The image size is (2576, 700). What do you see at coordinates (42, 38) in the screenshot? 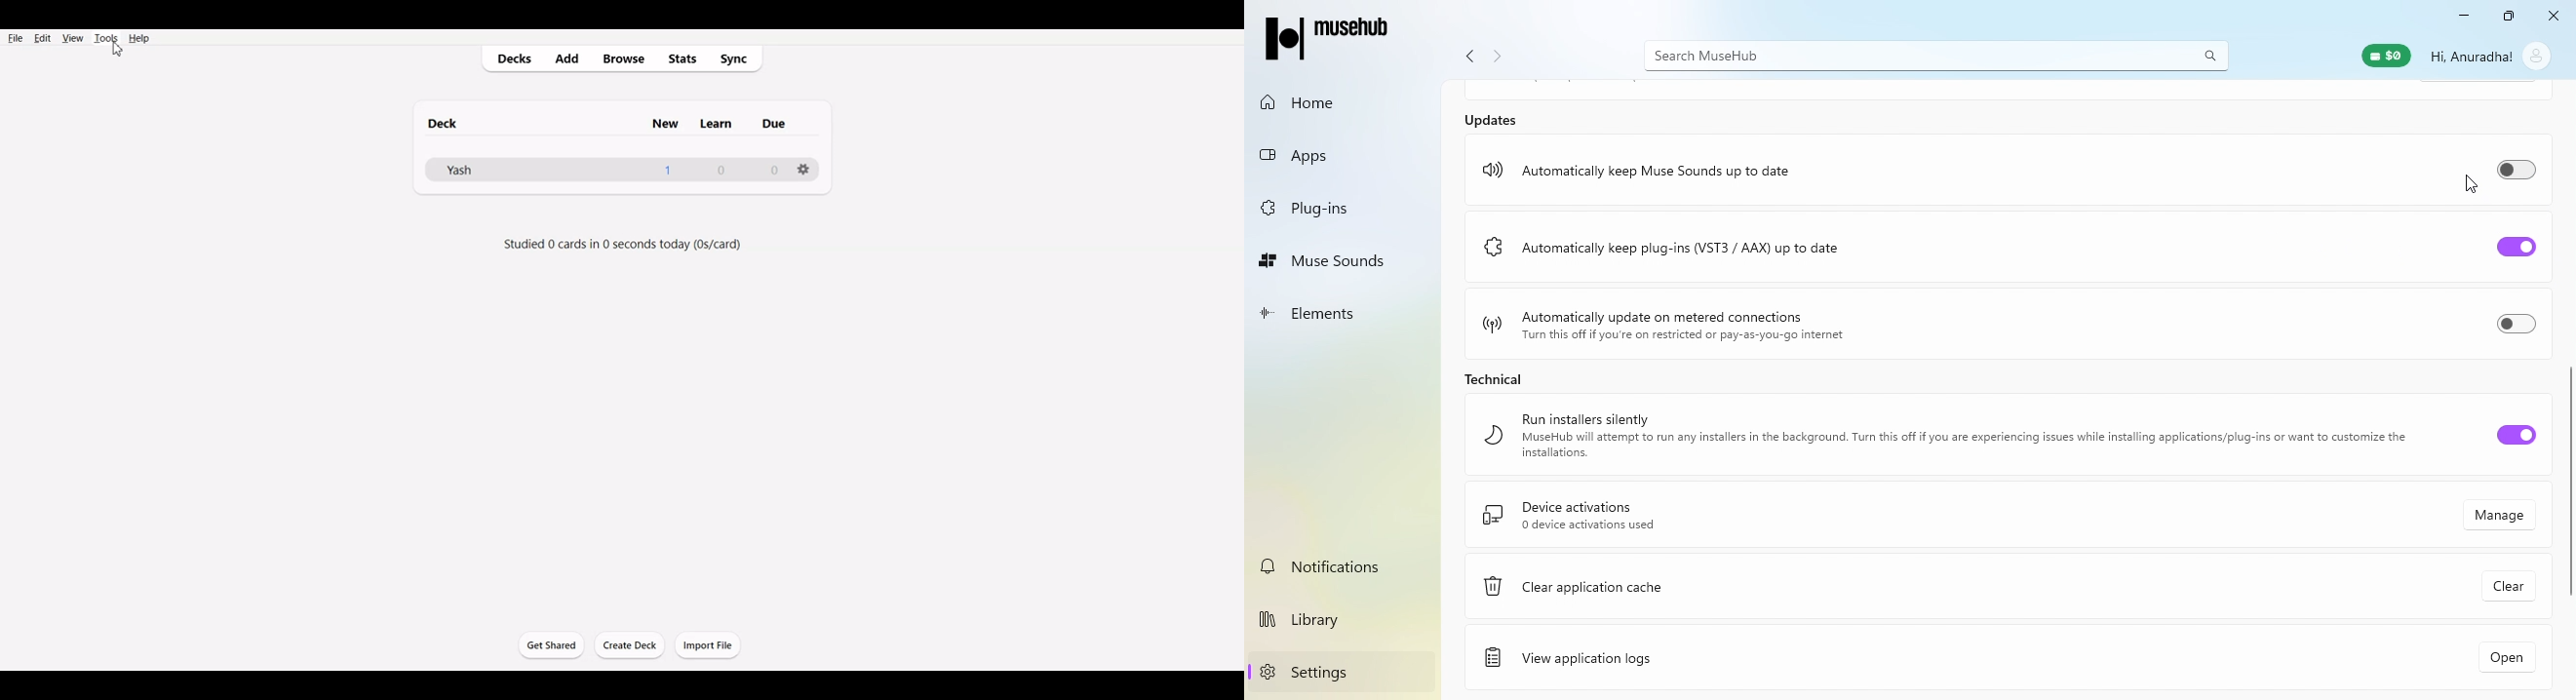
I see `Edit` at bounding box center [42, 38].